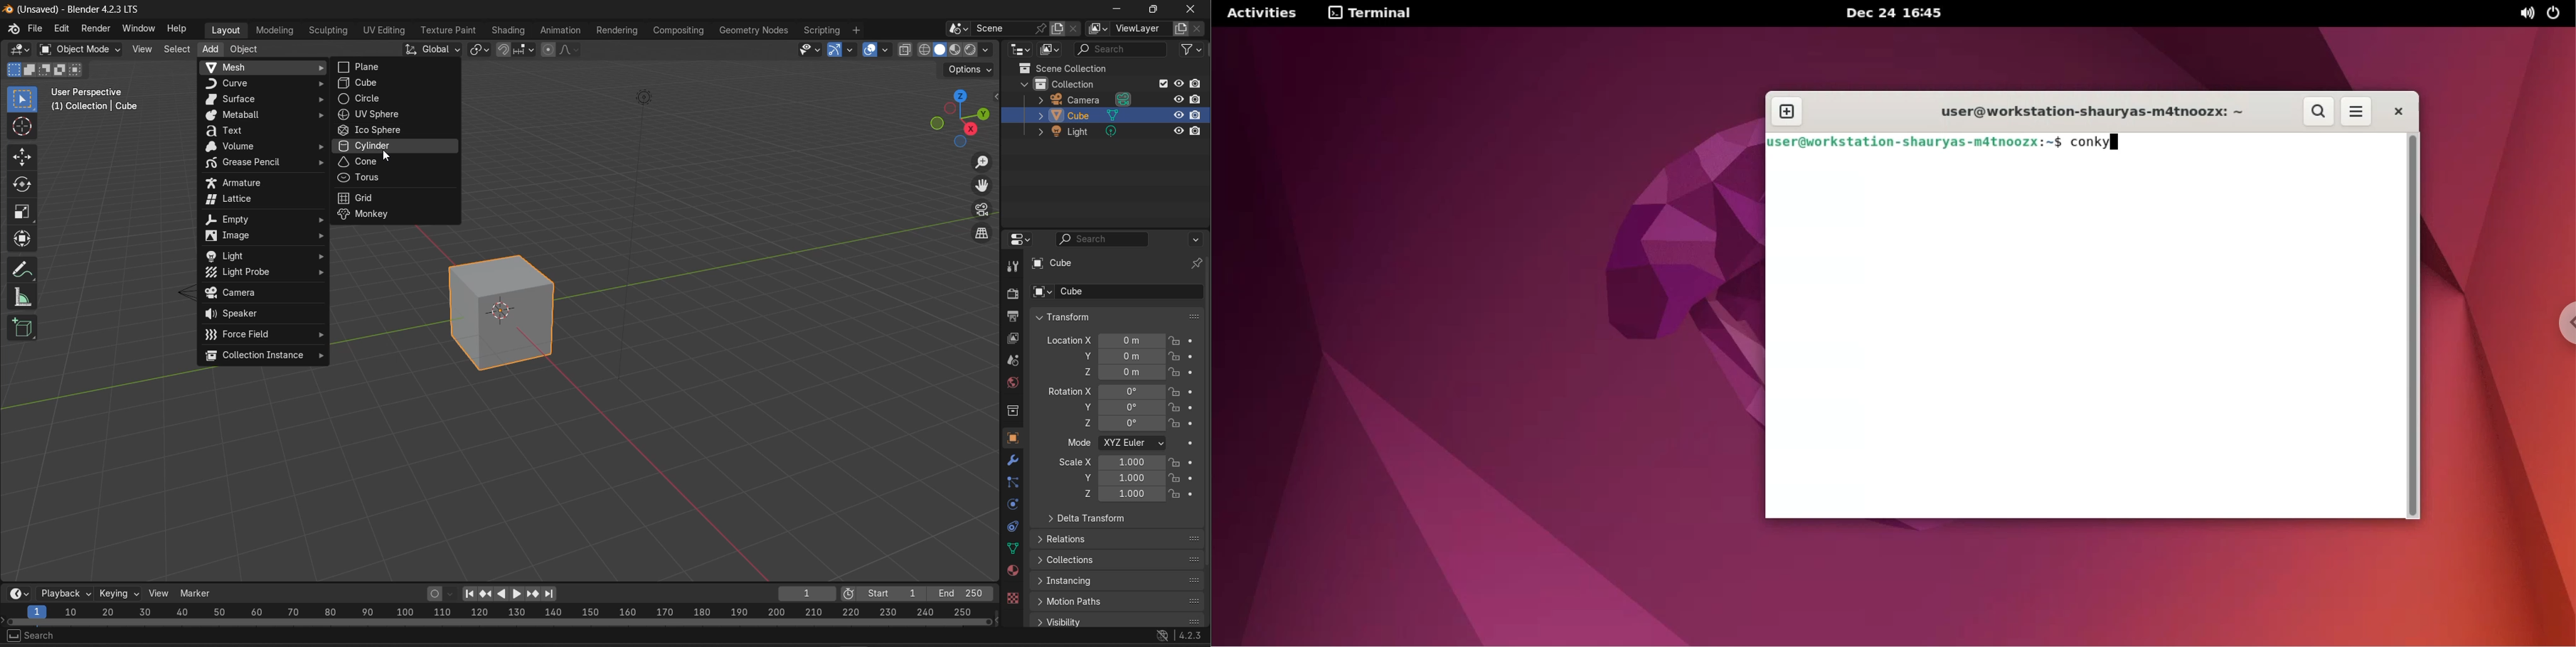  What do you see at coordinates (396, 66) in the screenshot?
I see `plane` at bounding box center [396, 66].